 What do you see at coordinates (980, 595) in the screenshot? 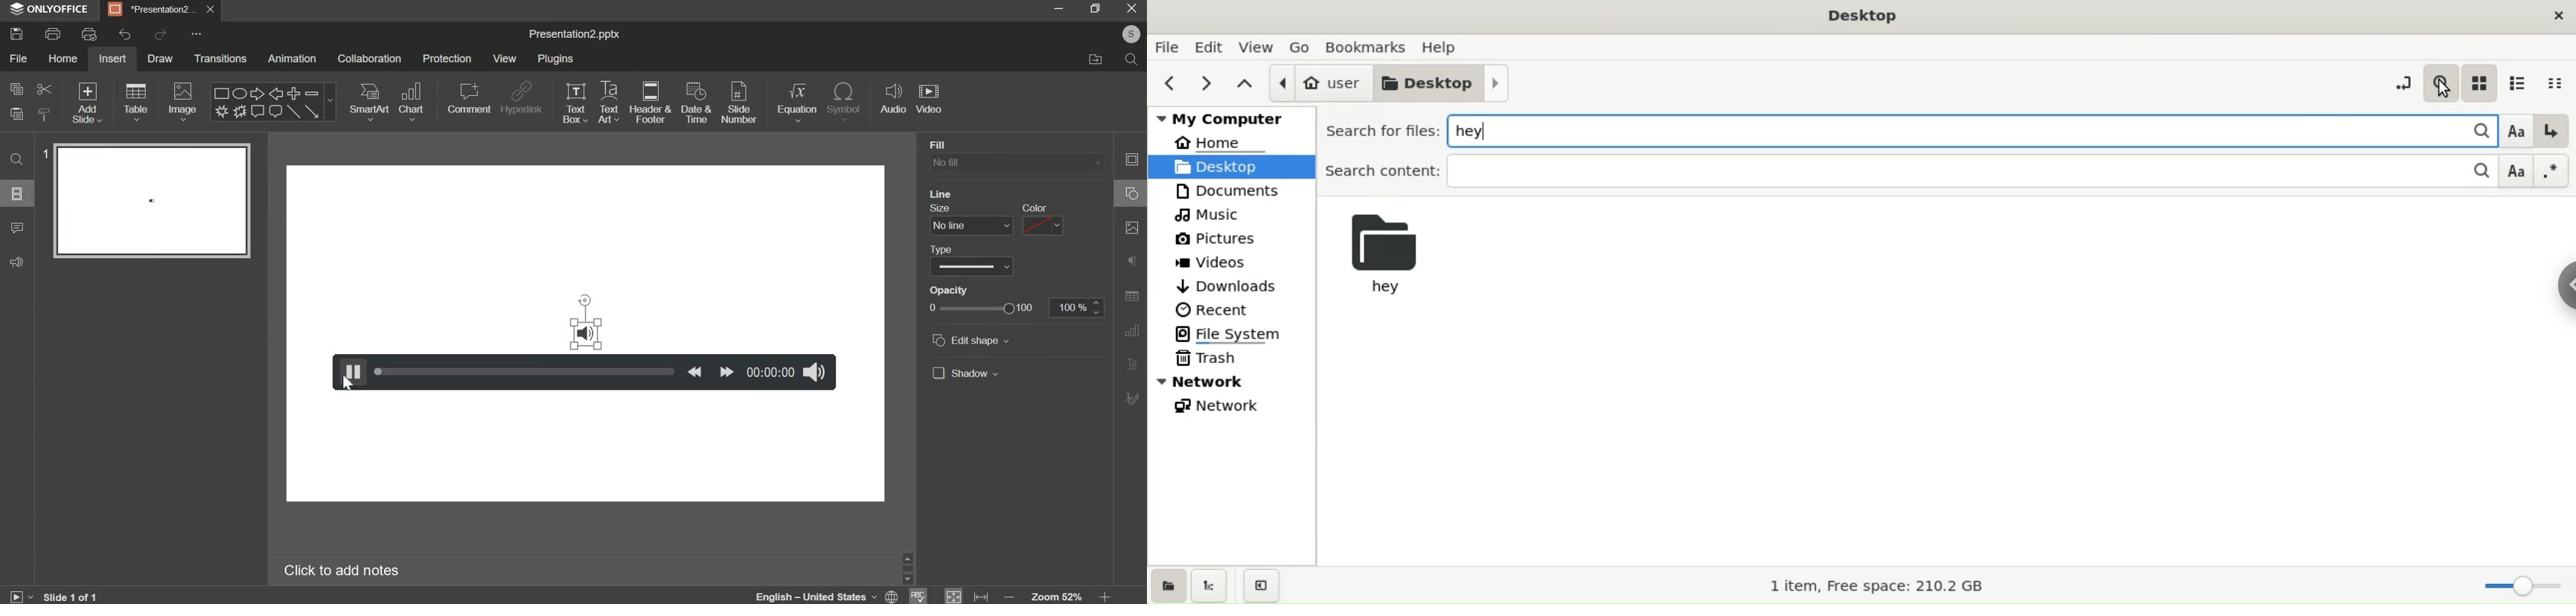
I see `fit to width` at bounding box center [980, 595].